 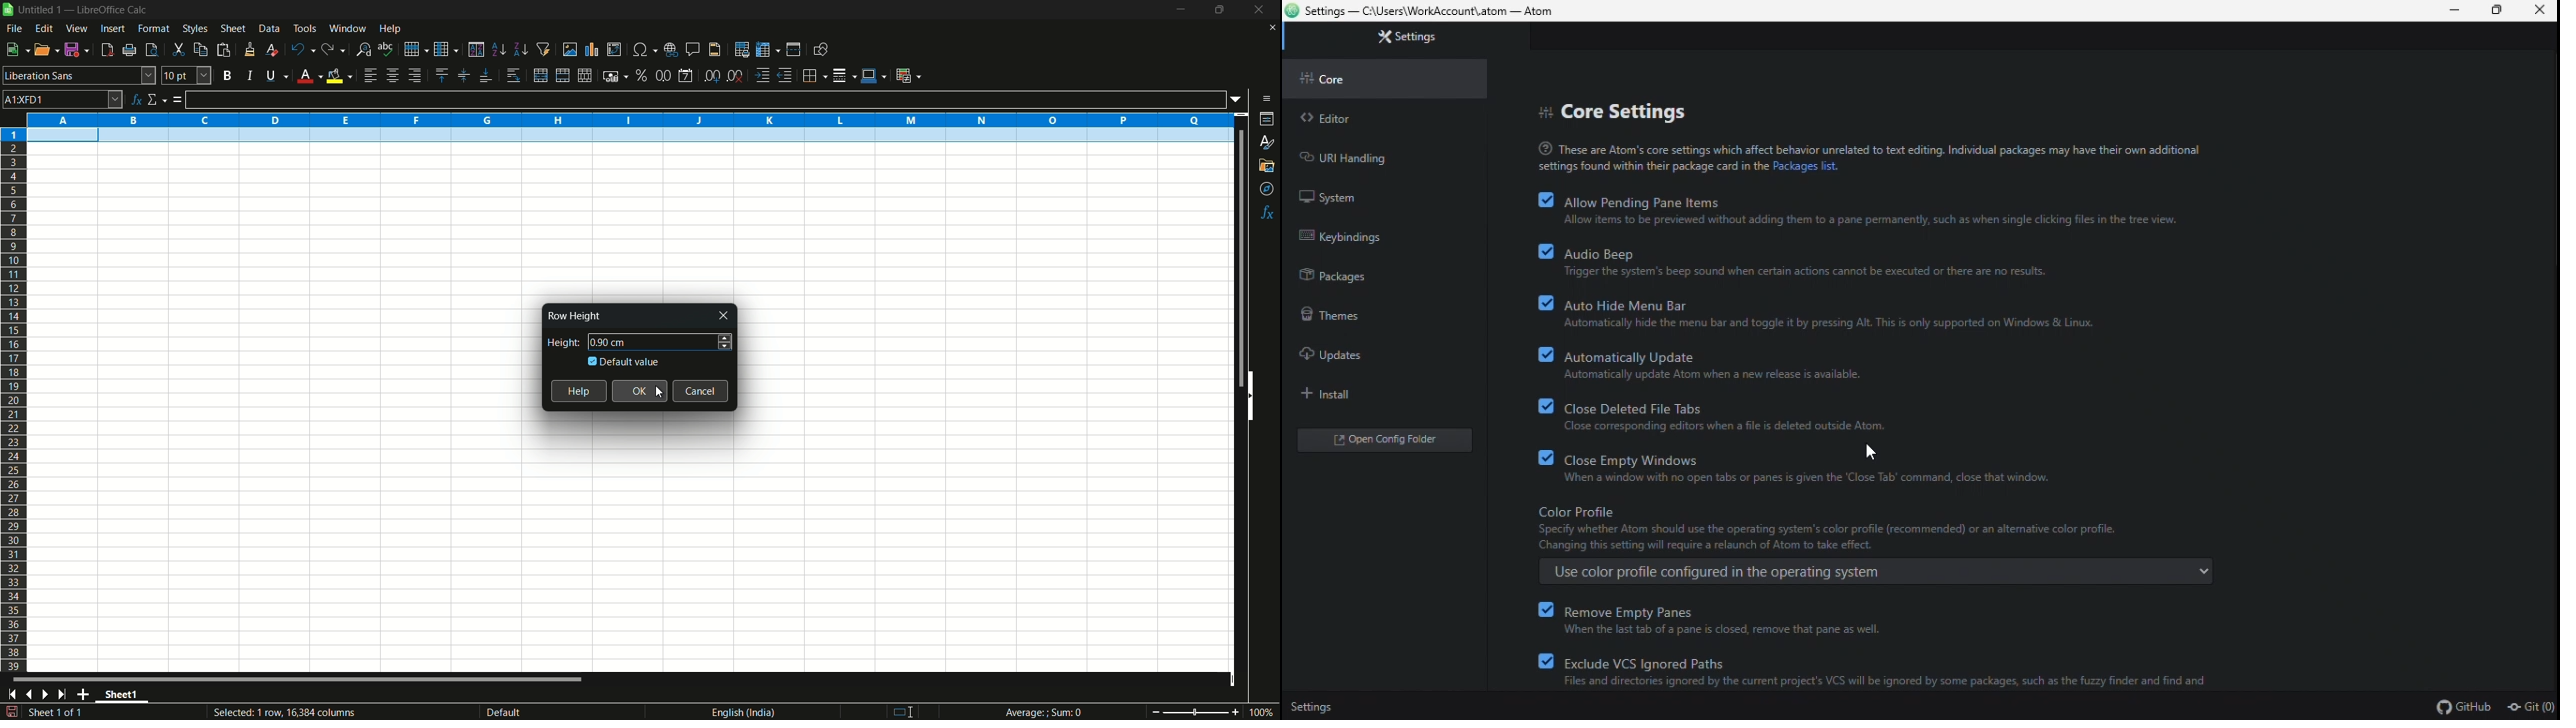 What do you see at coordinates (739, 712) in the screenshot?
I see `language english(india)` at bounding box center [739, 712].